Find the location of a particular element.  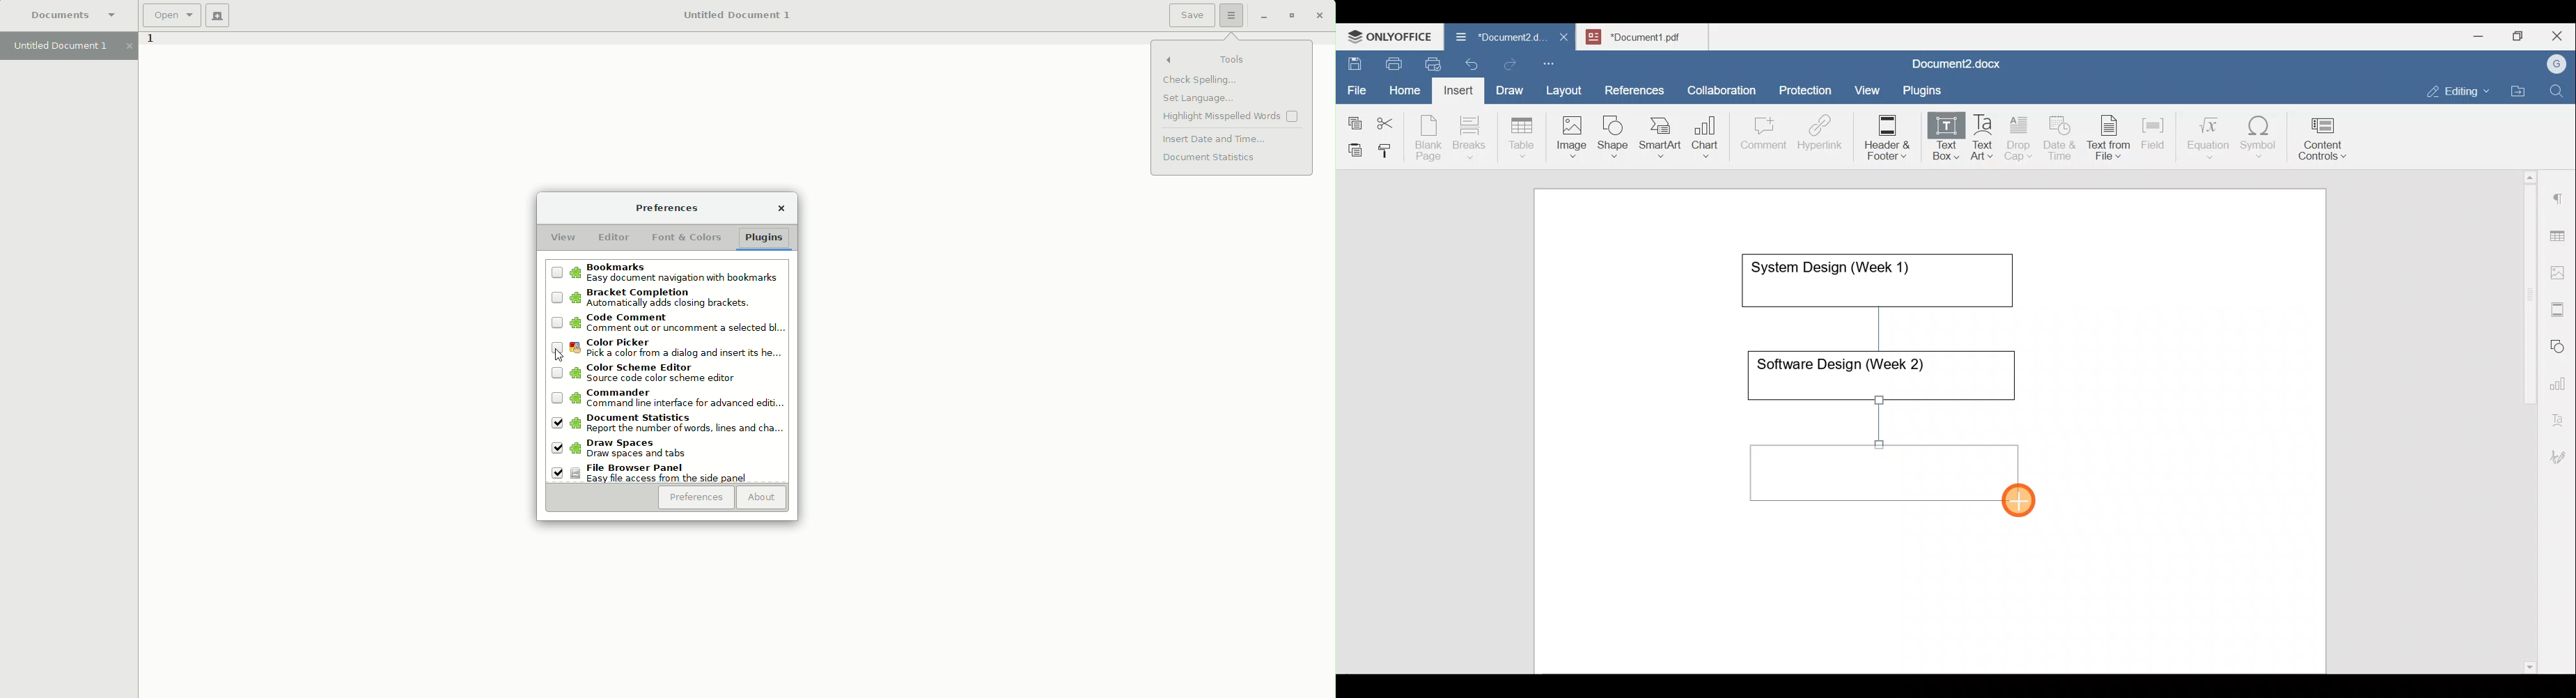

Date & time is located at coordinates (2061, 136).